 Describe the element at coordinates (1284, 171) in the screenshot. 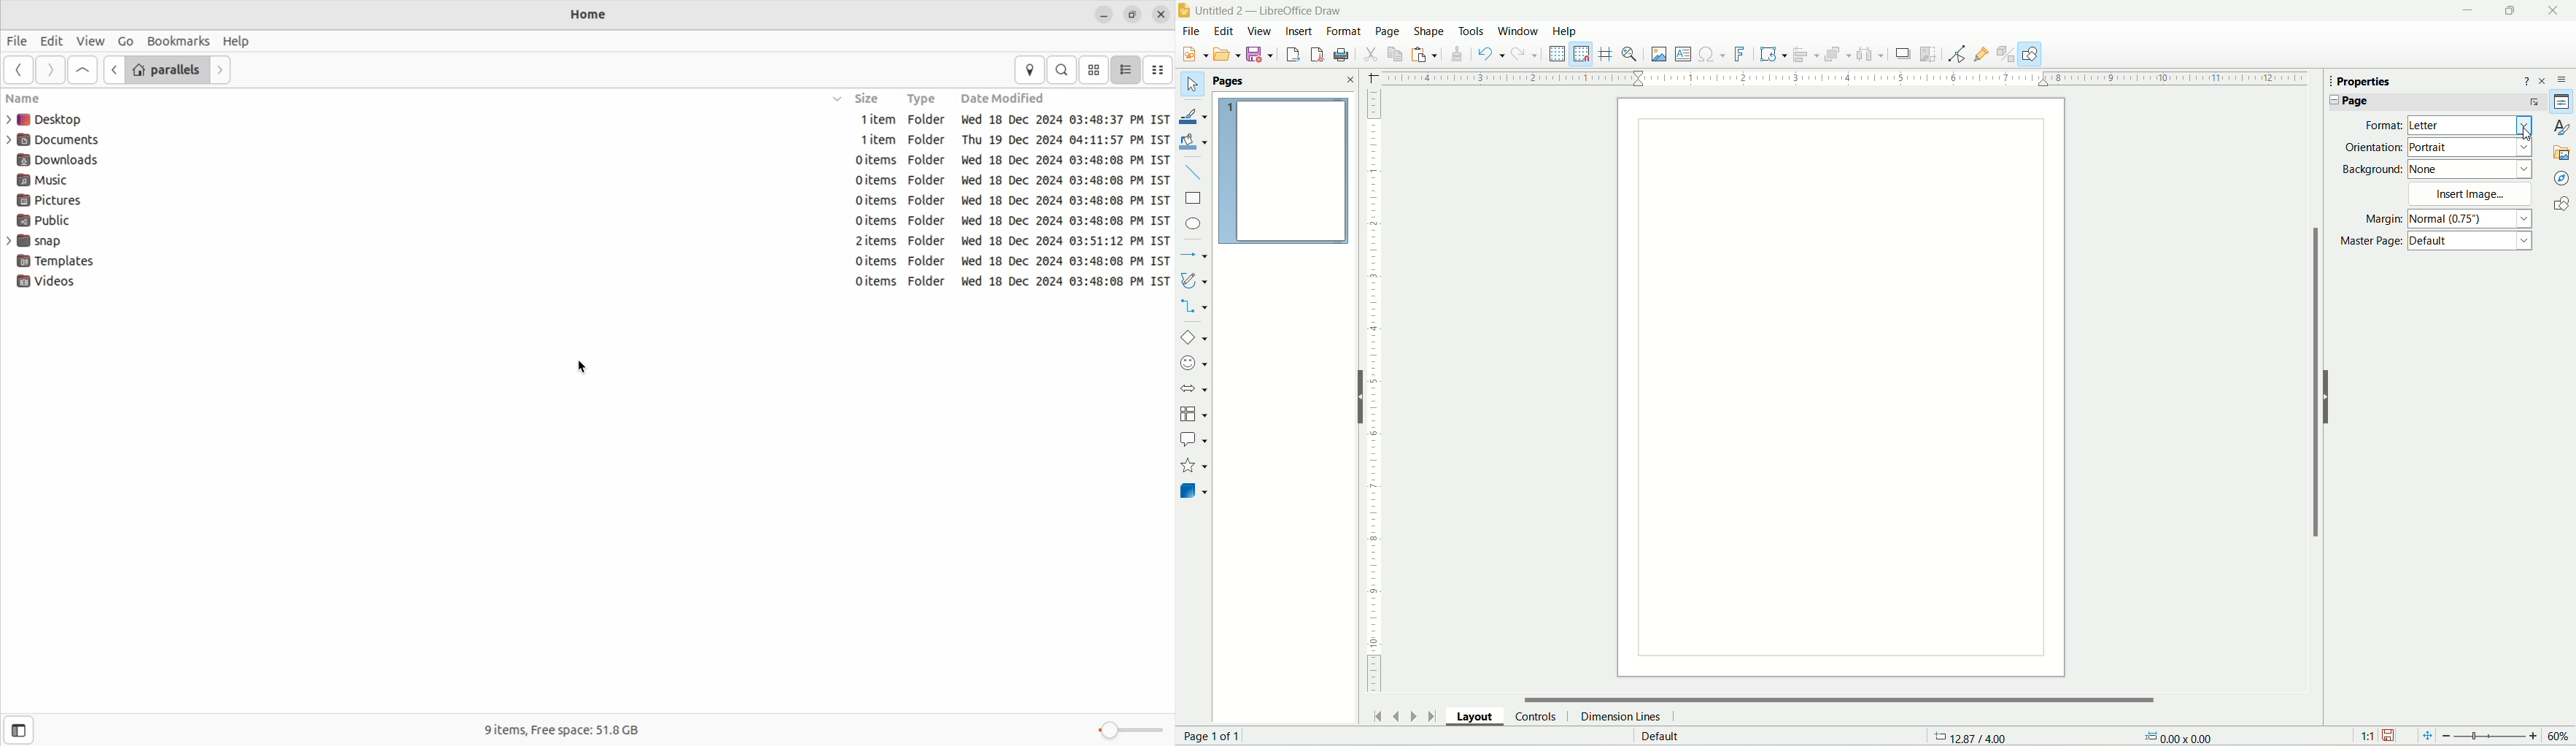

I see `pages` at that location.